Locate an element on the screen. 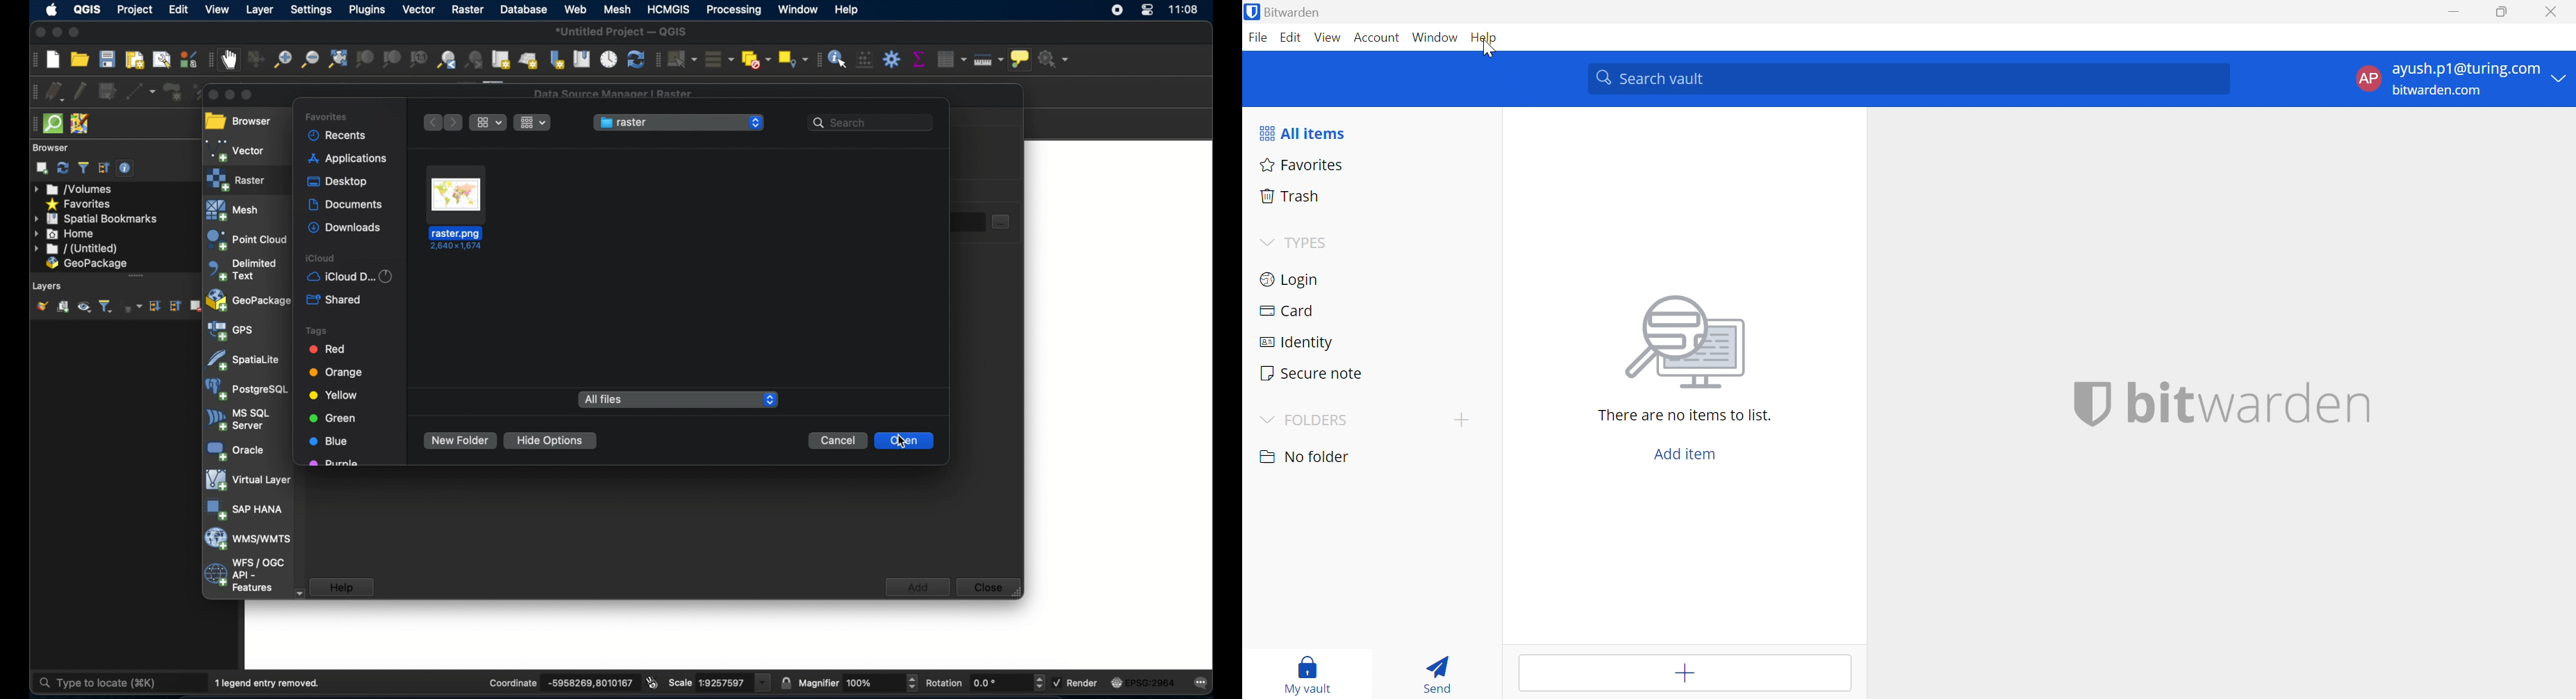 The height and width of the screenshot is (700, 2576). 1 legend entry removed is located at coordinates (271, 682).